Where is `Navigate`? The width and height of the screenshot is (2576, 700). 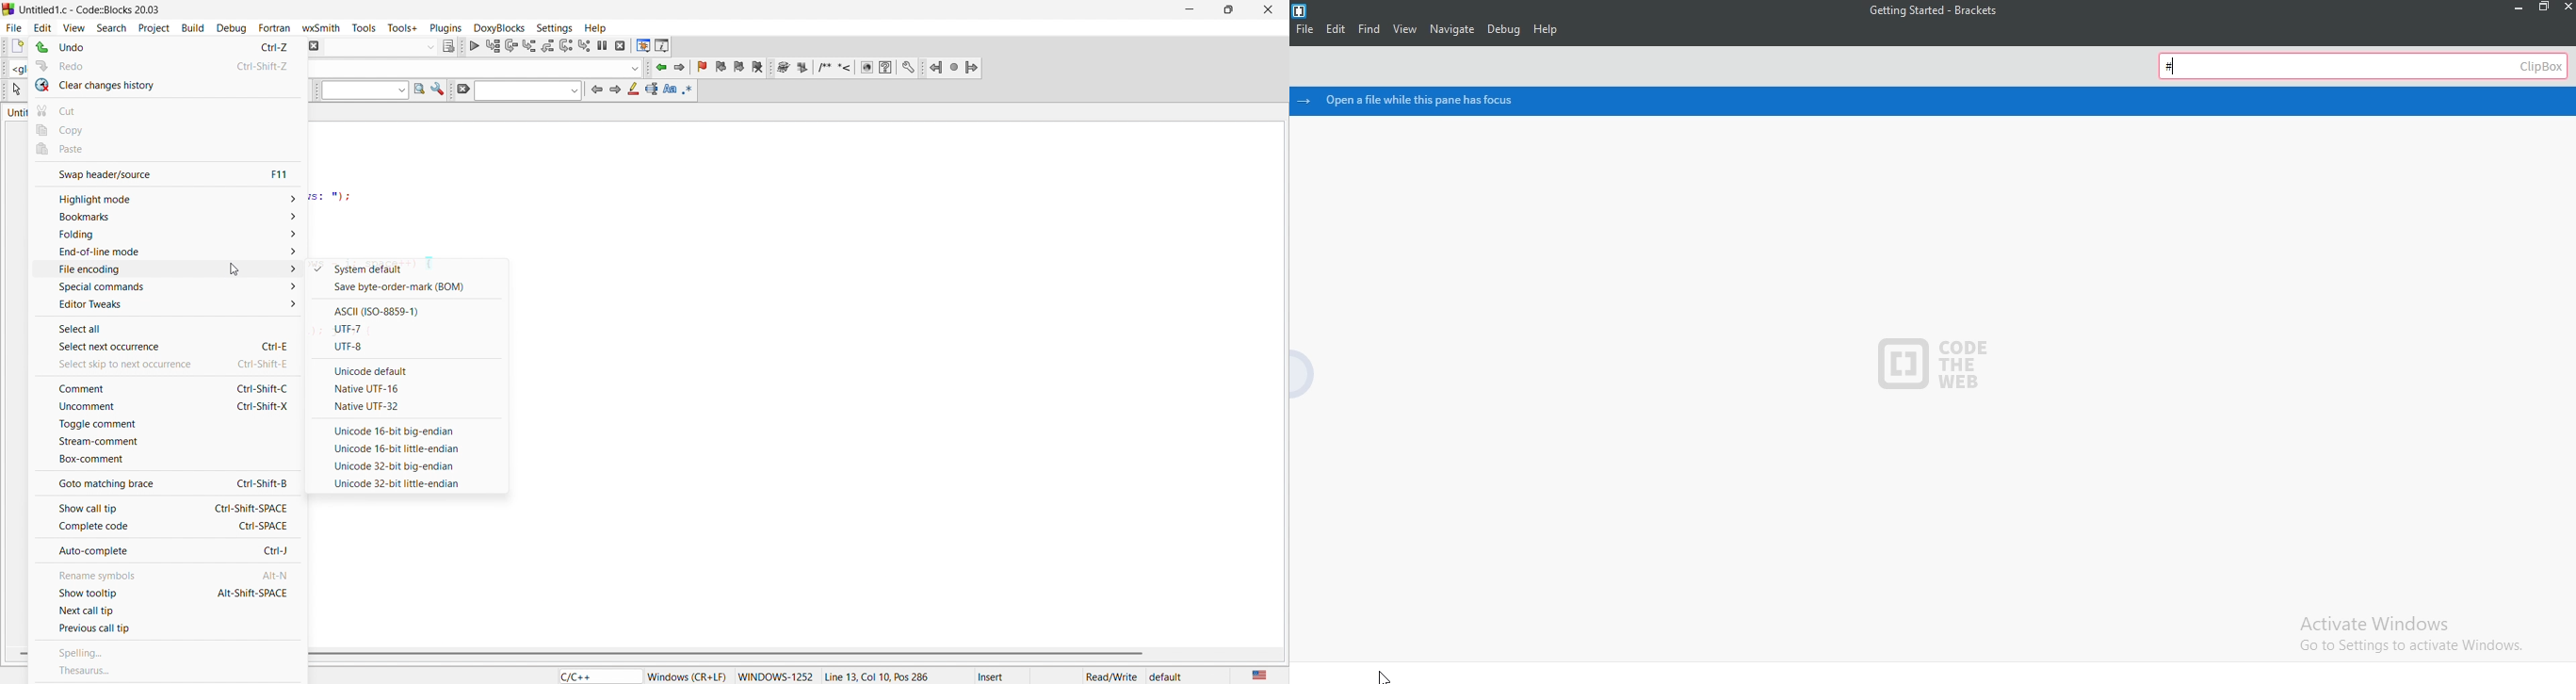 Navigate is located at coordinates (1452, 30).